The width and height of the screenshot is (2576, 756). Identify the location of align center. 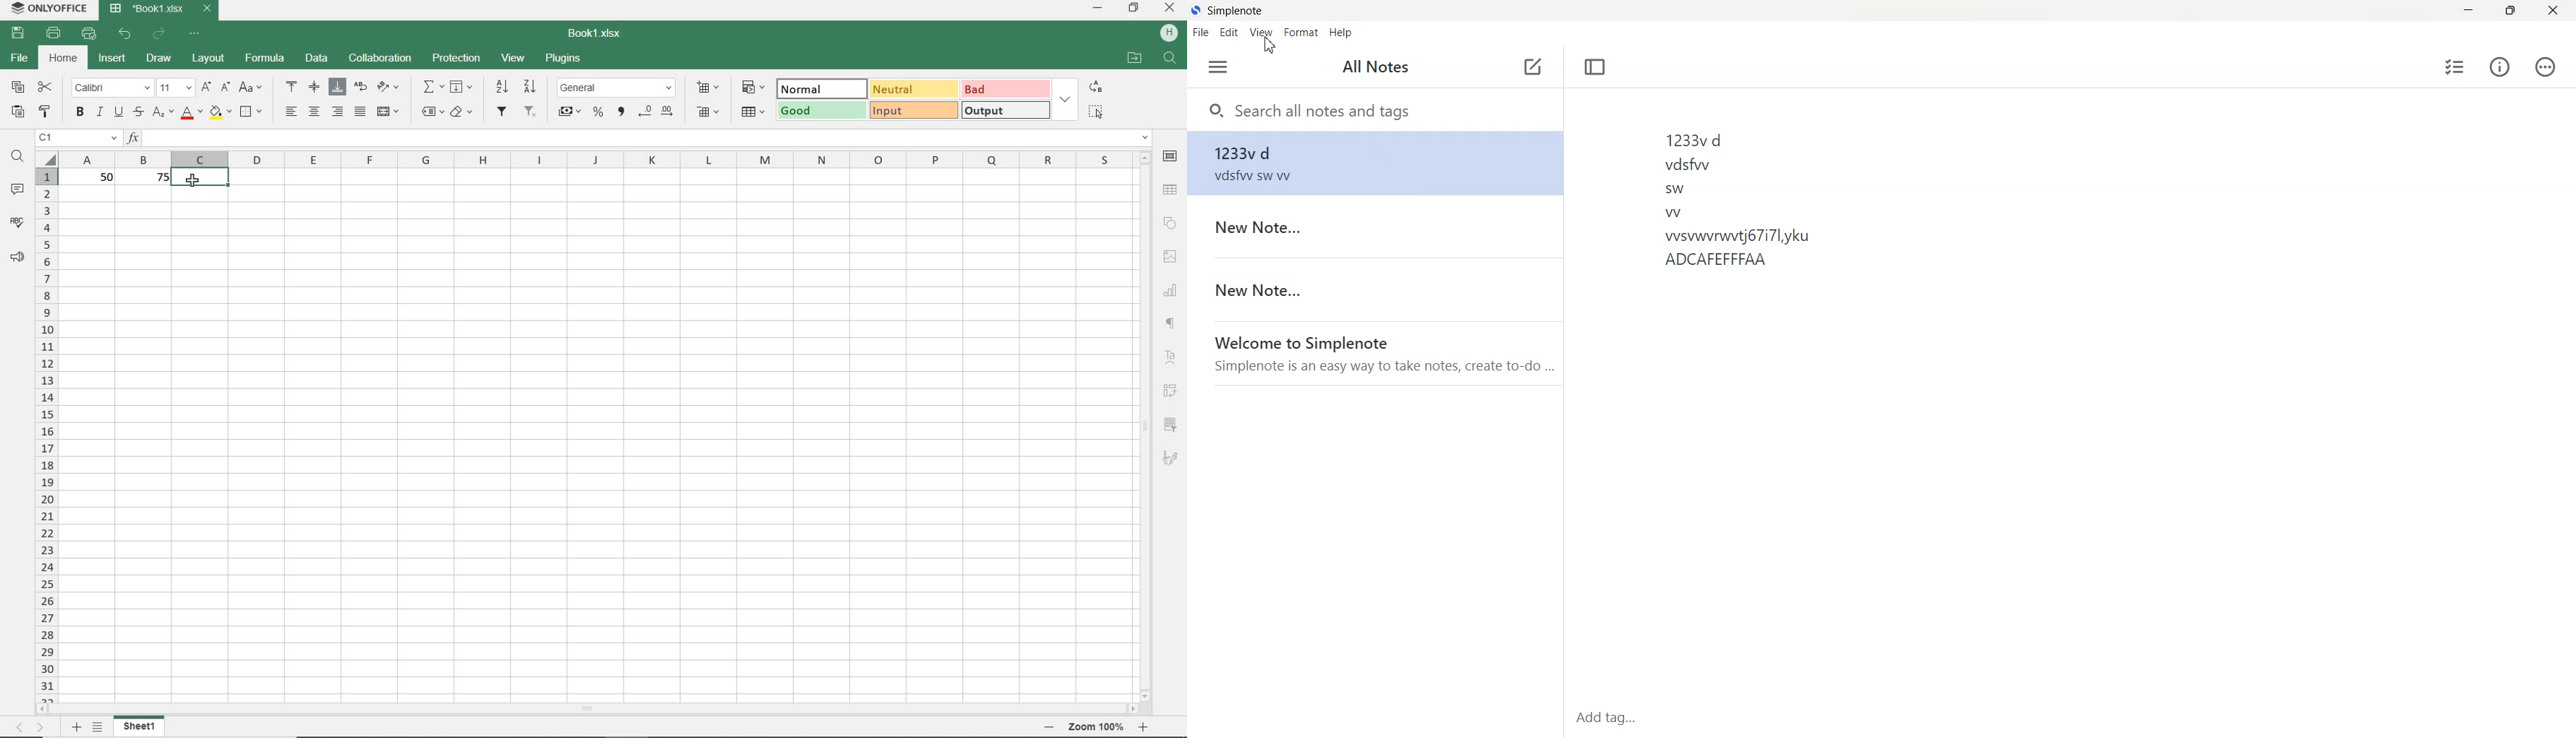
(315, 113).